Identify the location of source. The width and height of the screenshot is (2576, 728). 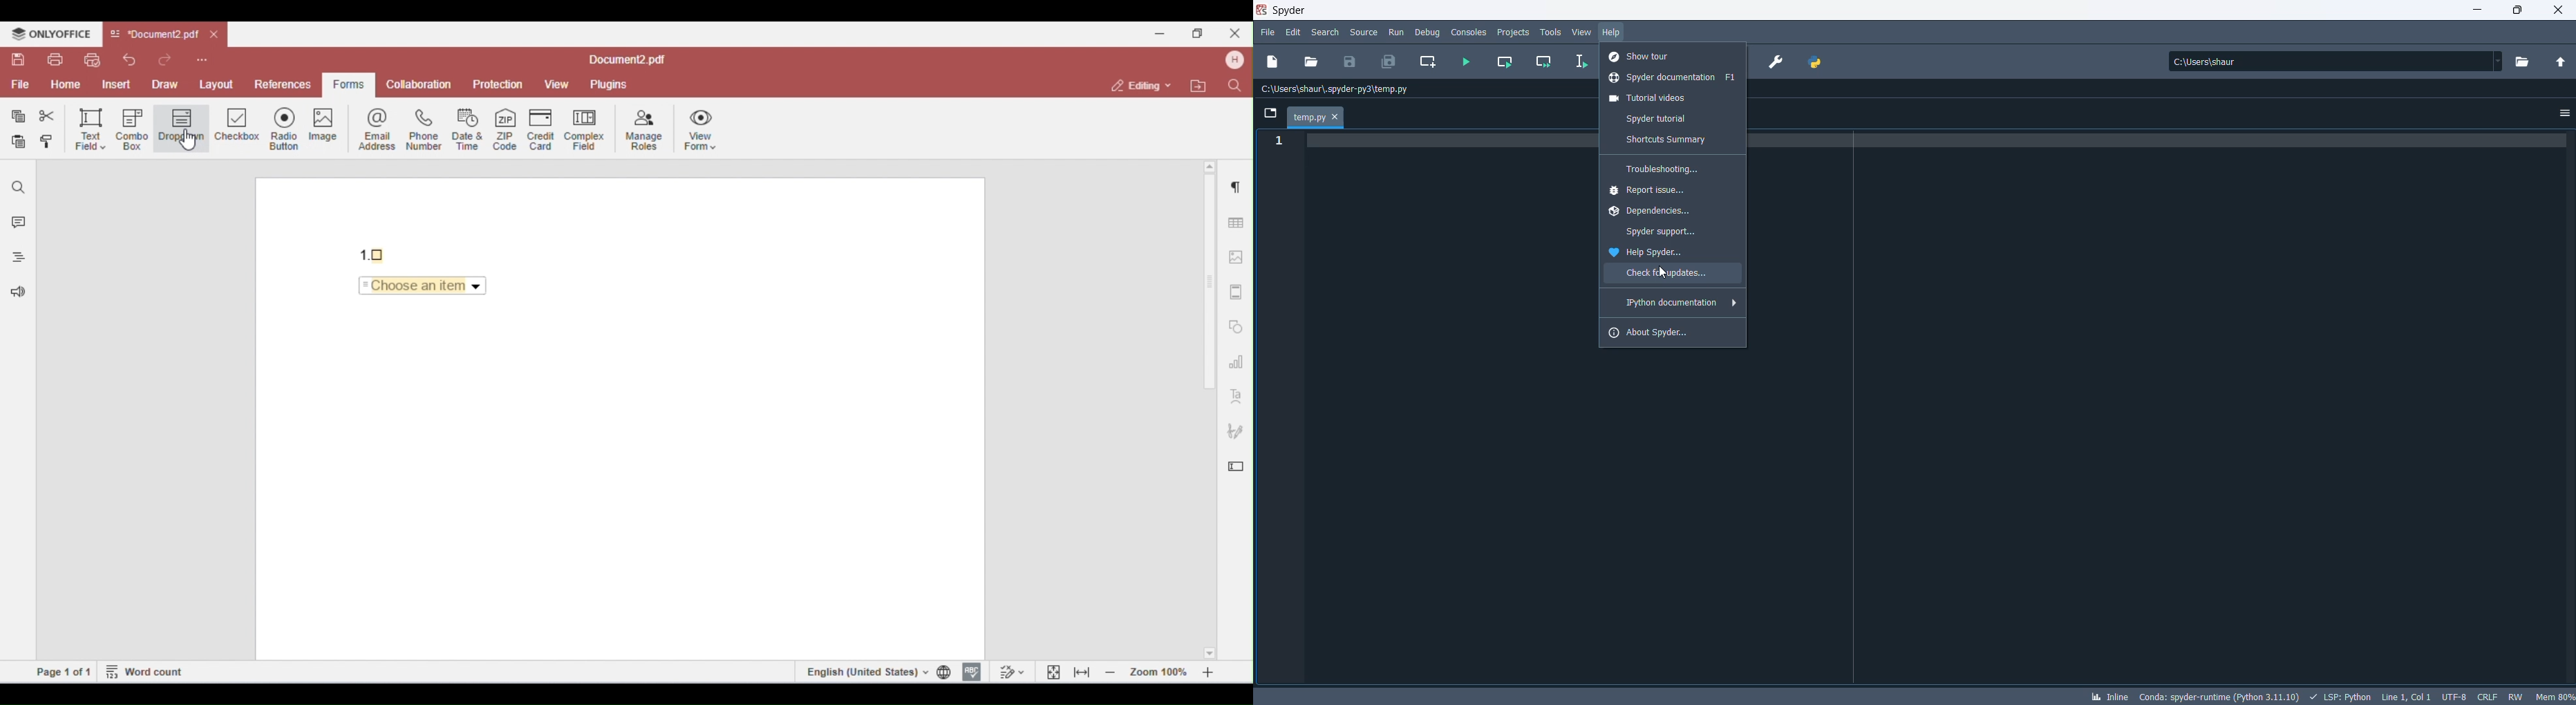
(1364, 32).